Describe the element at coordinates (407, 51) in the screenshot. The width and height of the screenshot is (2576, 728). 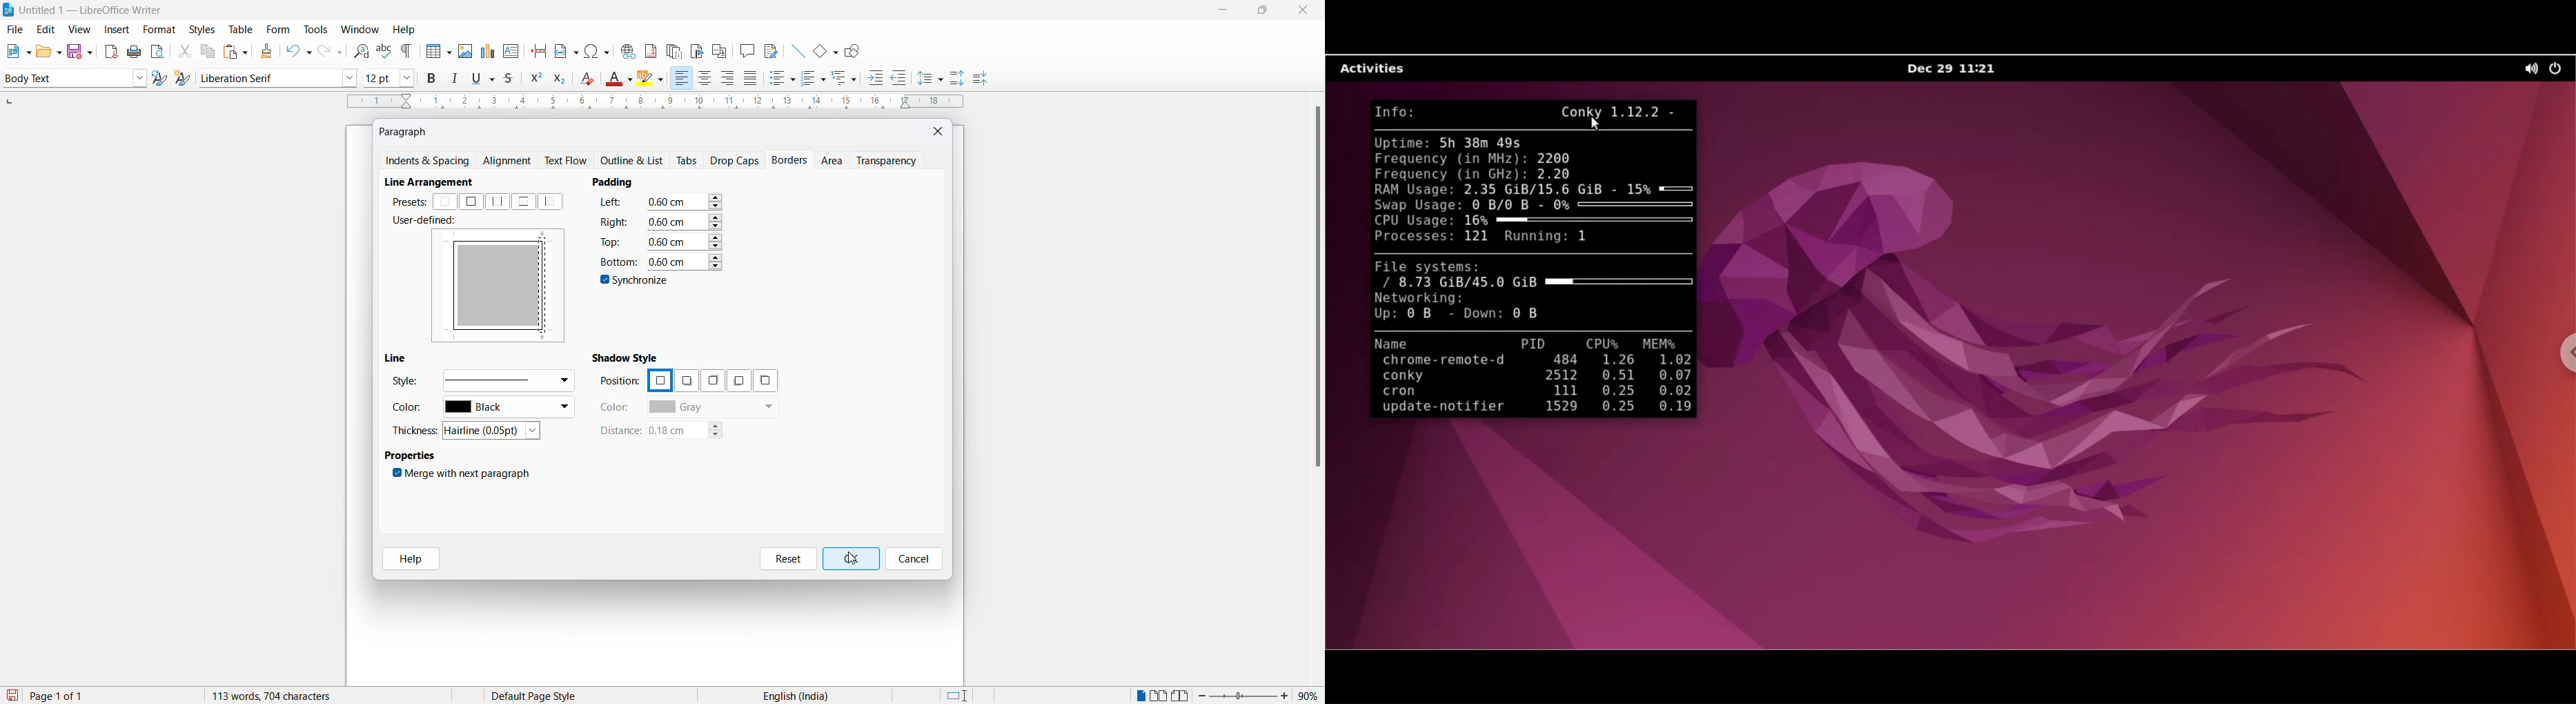
I see `toggle formatting marks` at that location.